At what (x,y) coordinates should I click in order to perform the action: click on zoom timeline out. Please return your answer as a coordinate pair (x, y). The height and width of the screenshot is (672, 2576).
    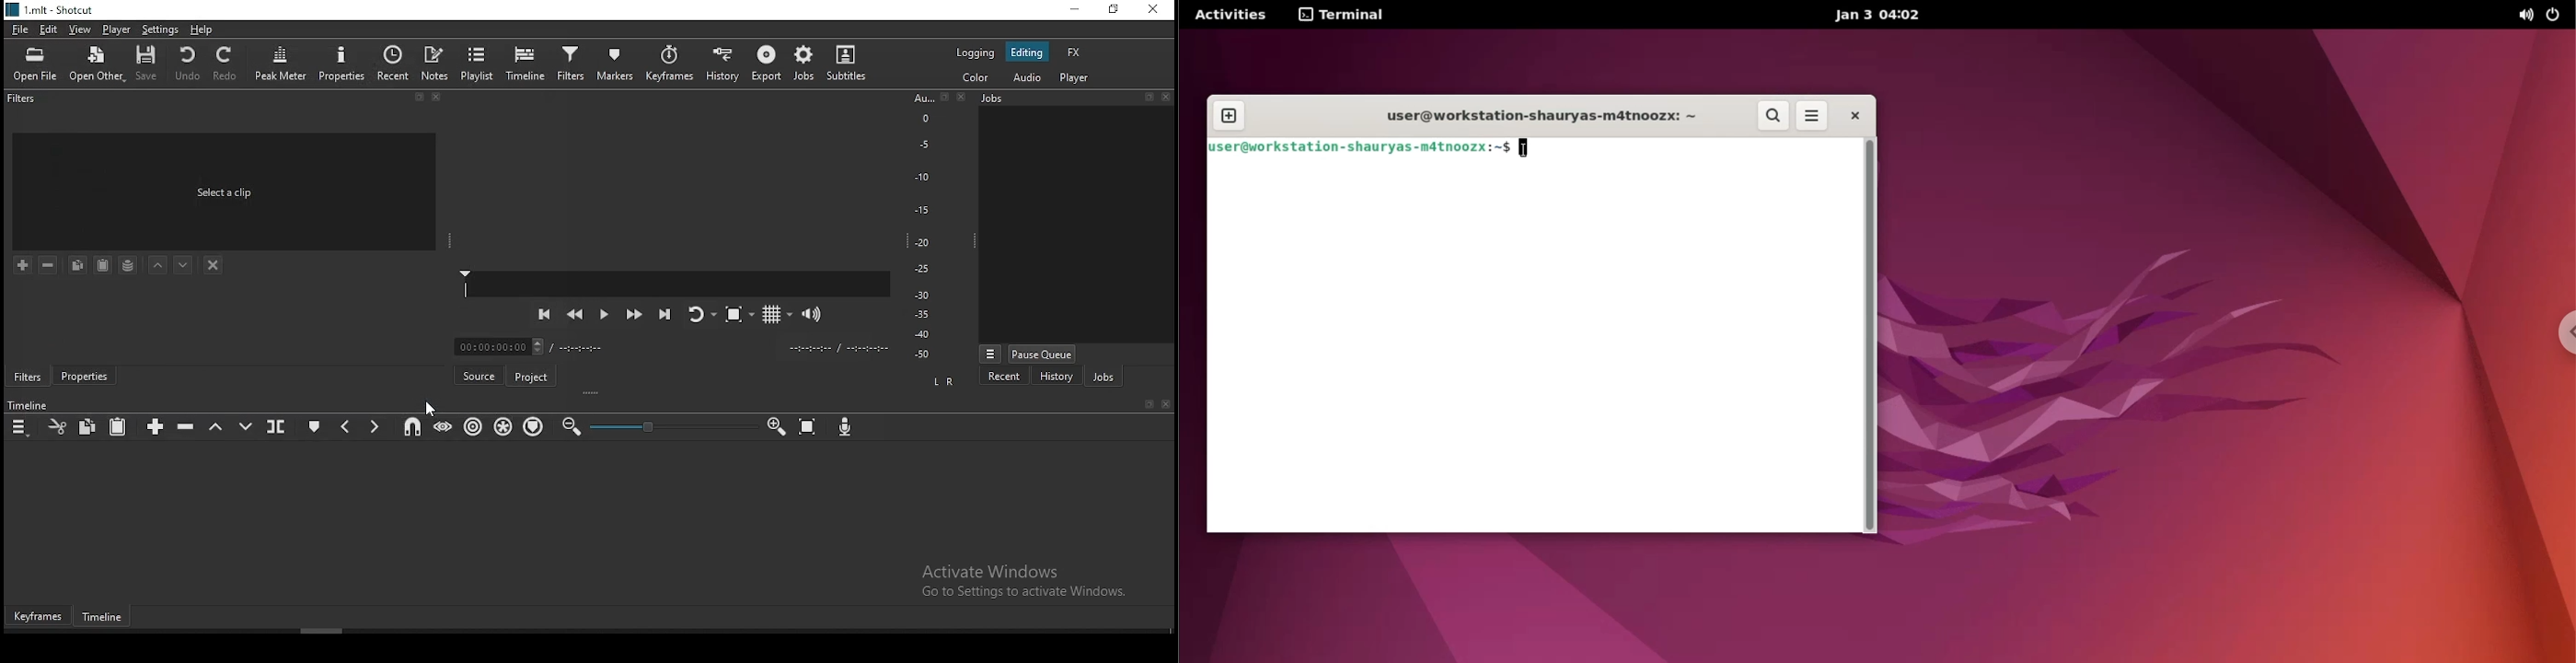
    Looking at the image, I should click on (572, 425).